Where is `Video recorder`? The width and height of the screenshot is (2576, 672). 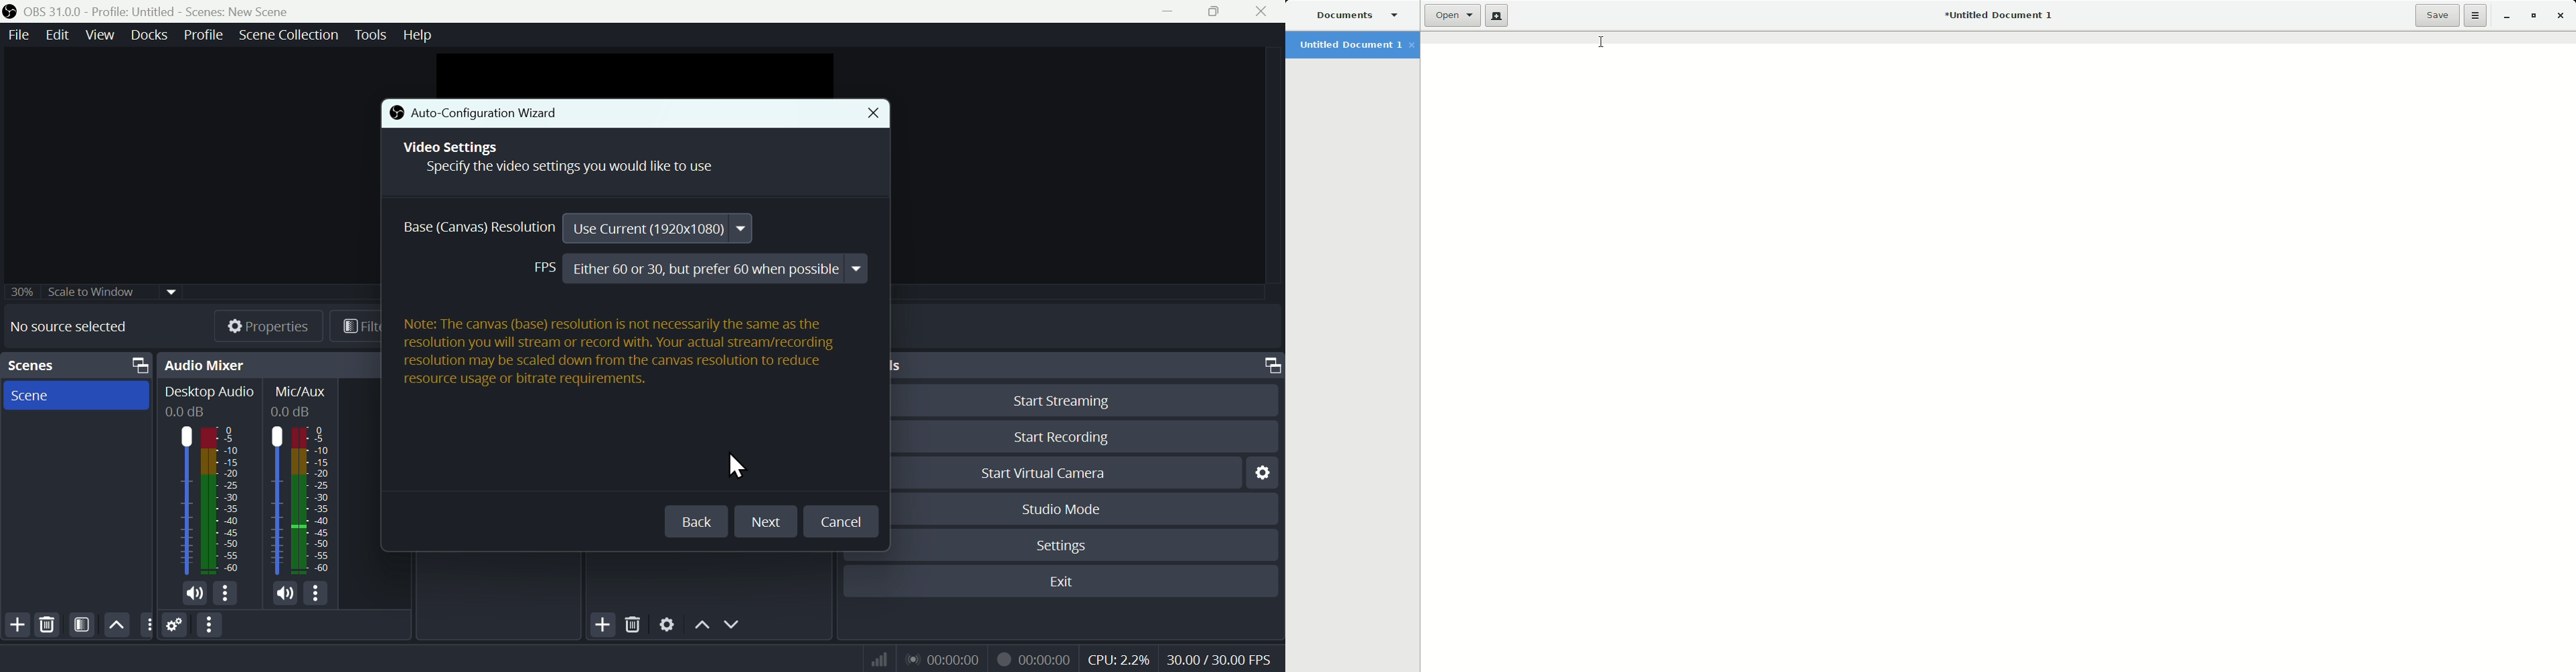
Video recorder is located at coordinates (1033, 657).